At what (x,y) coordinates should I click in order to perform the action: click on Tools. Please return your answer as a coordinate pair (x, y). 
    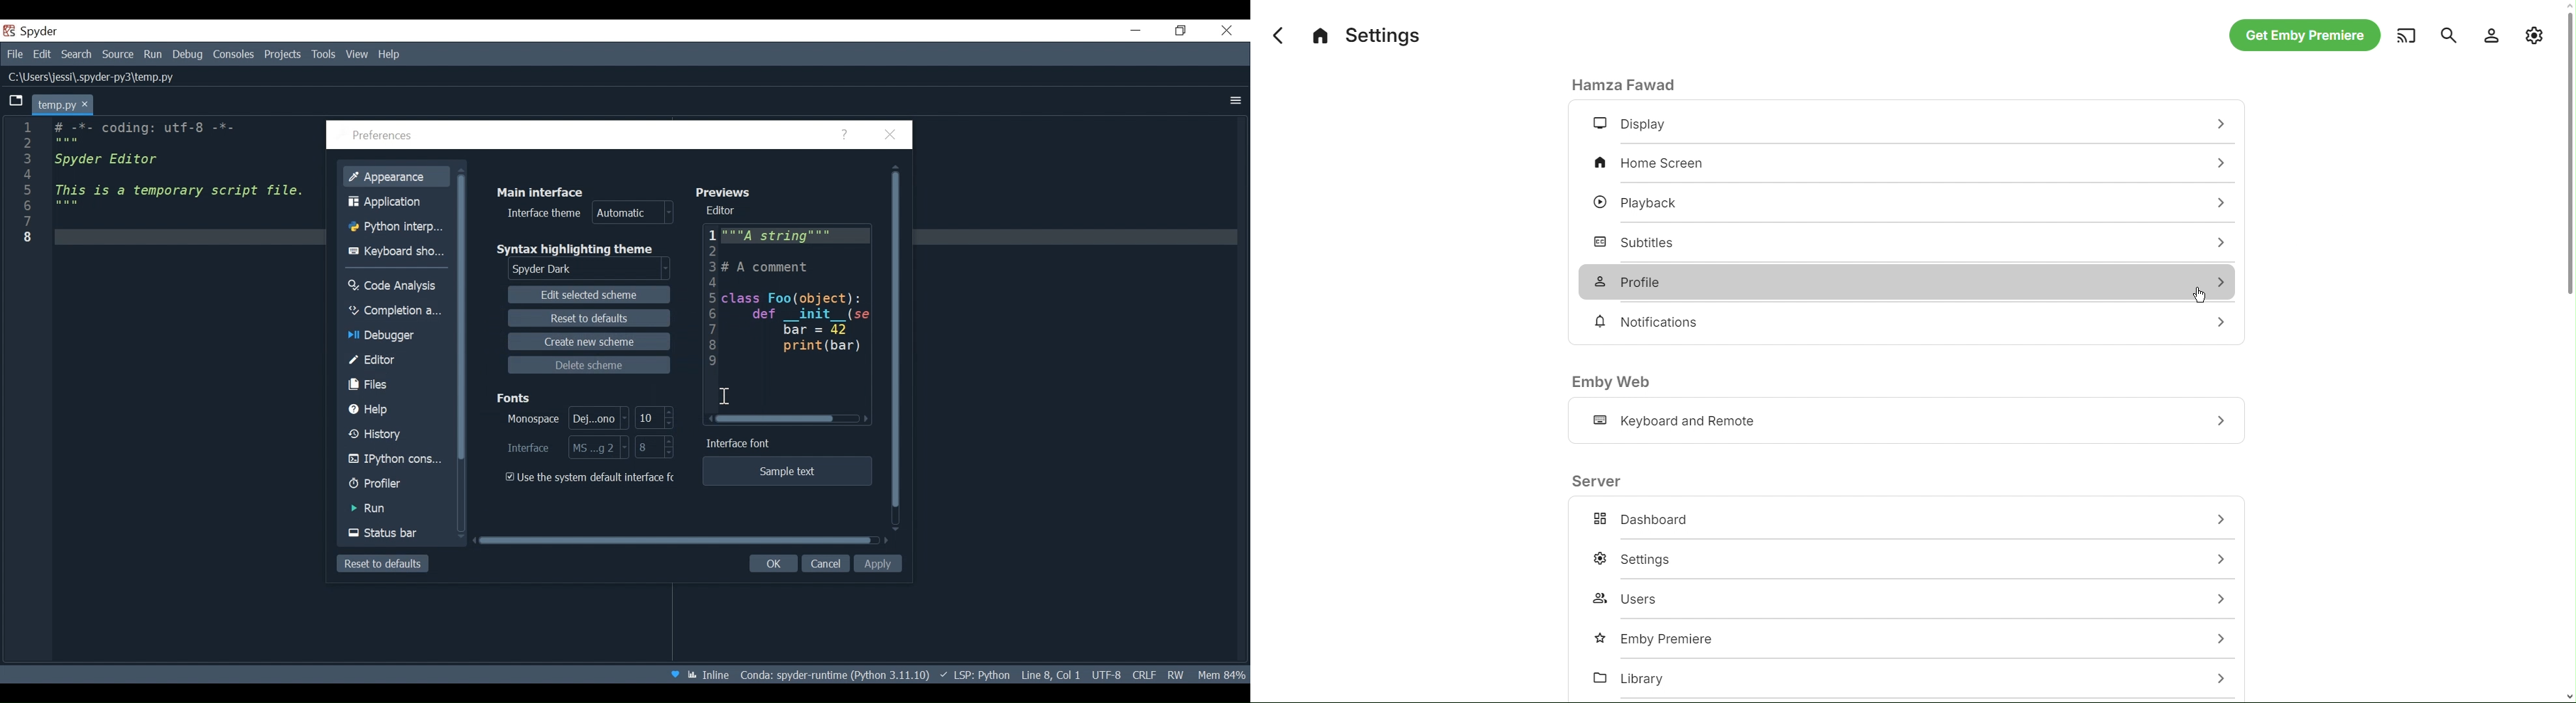
    Looking at the image, I should click on (323, 54).